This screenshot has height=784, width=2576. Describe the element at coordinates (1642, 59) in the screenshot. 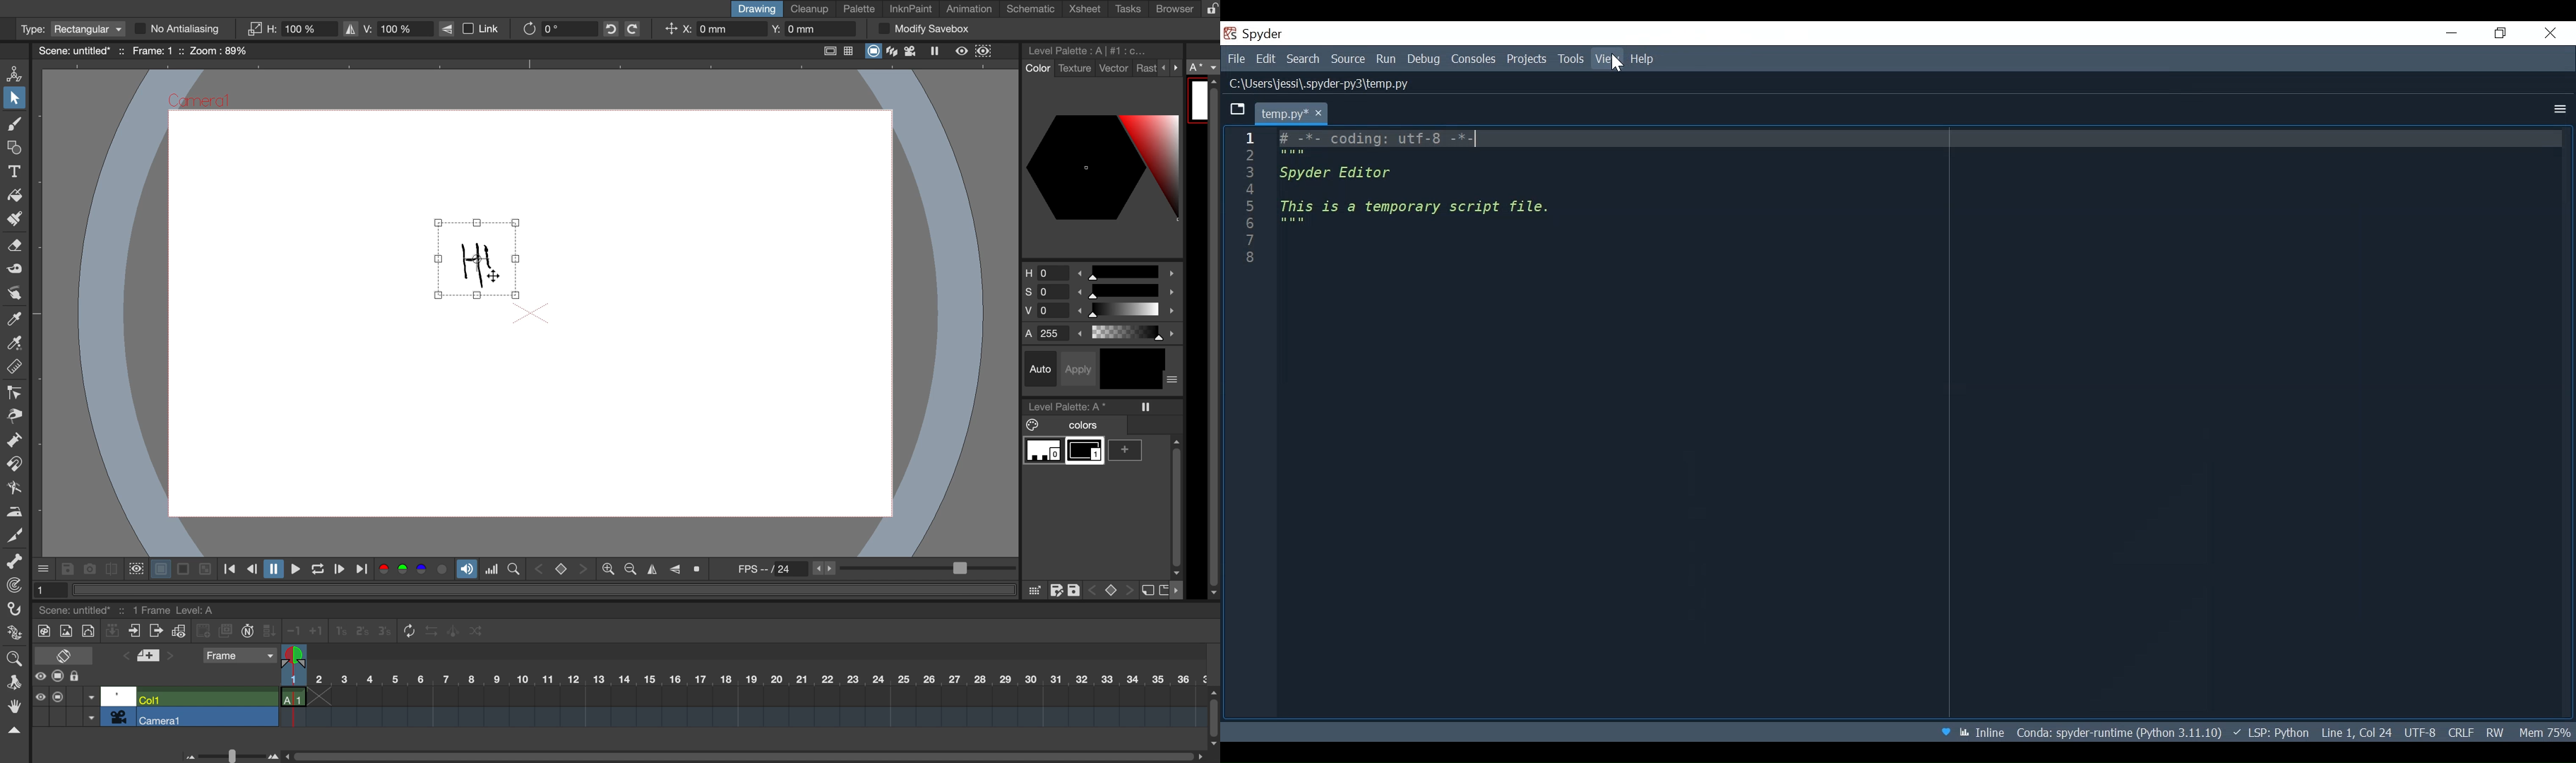

I see `Help` at that location.